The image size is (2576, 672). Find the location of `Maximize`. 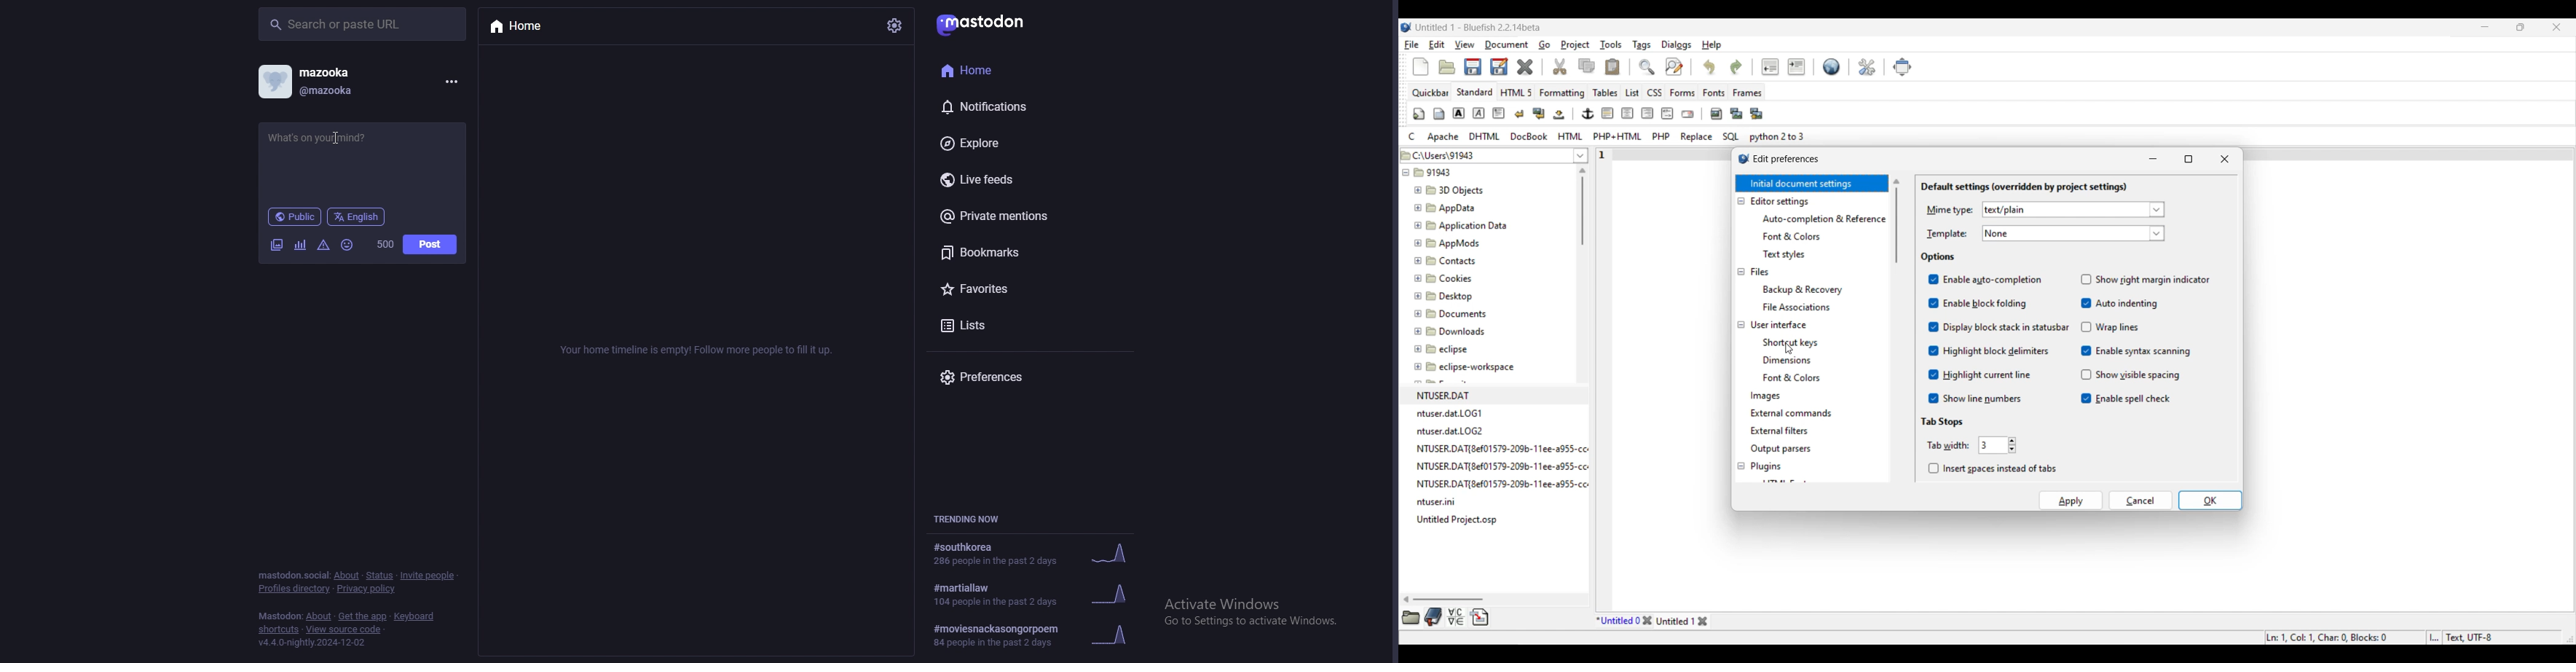

Maximize is located at coordinates (2189, 159).